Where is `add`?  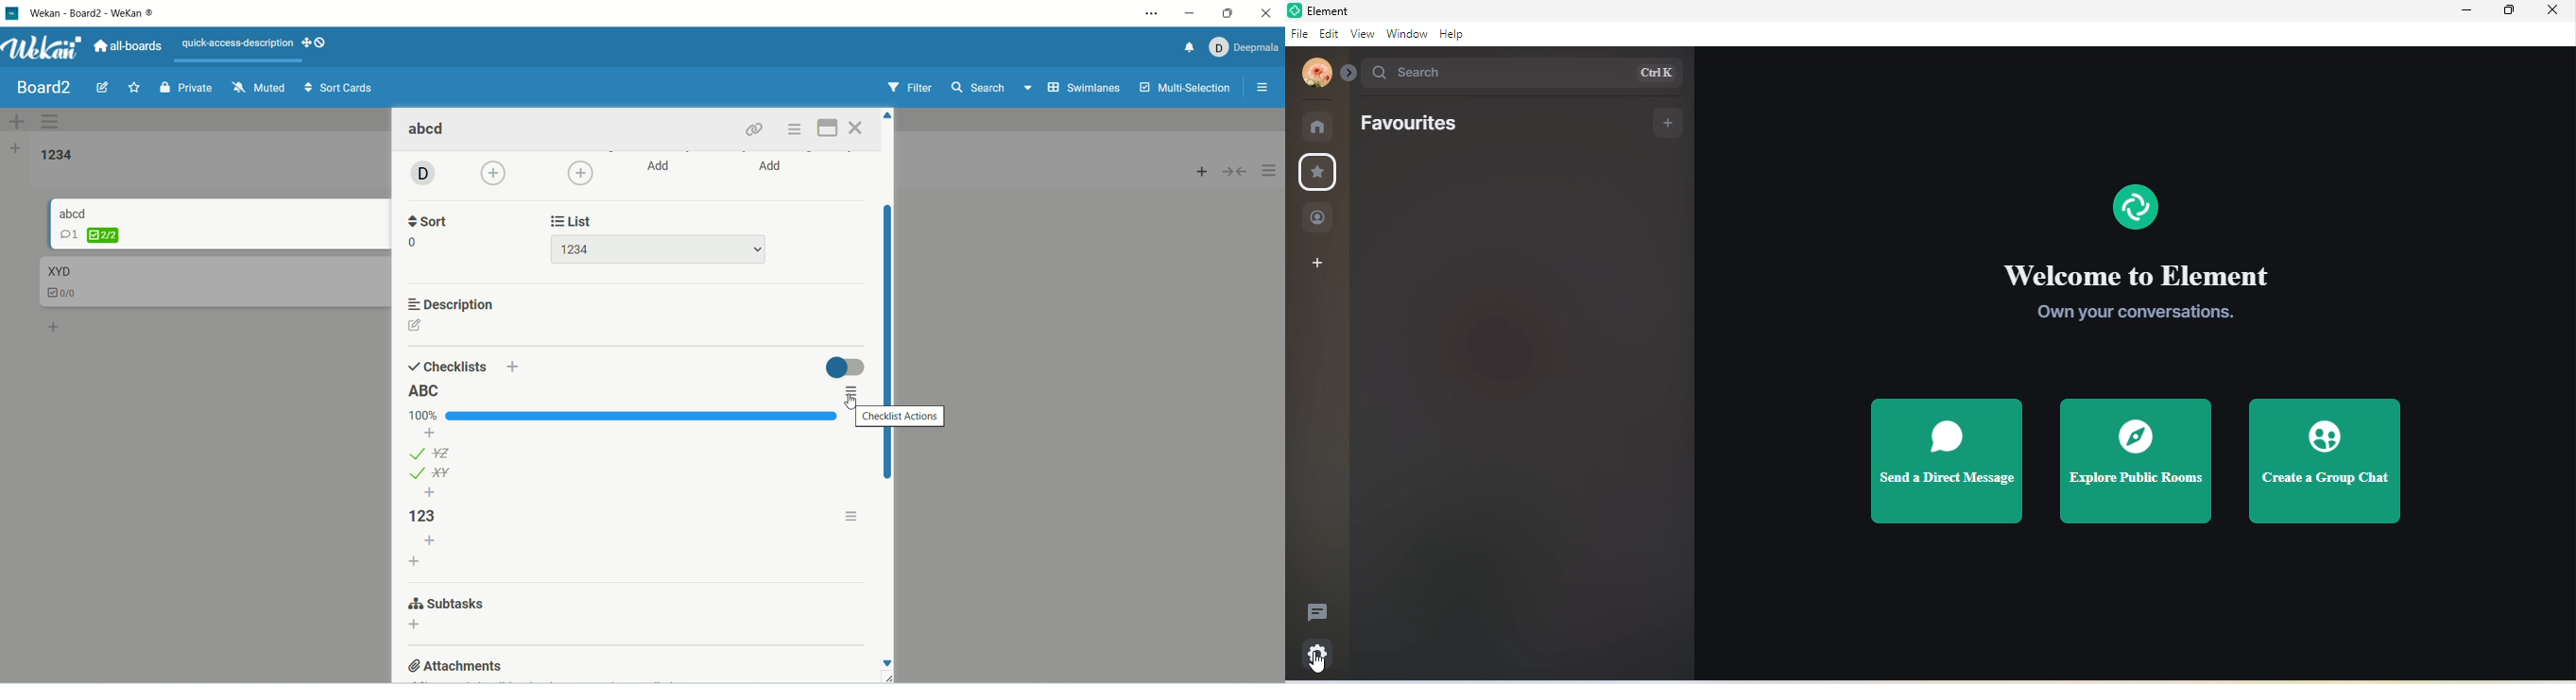
add is located at coordinates (432, 432).